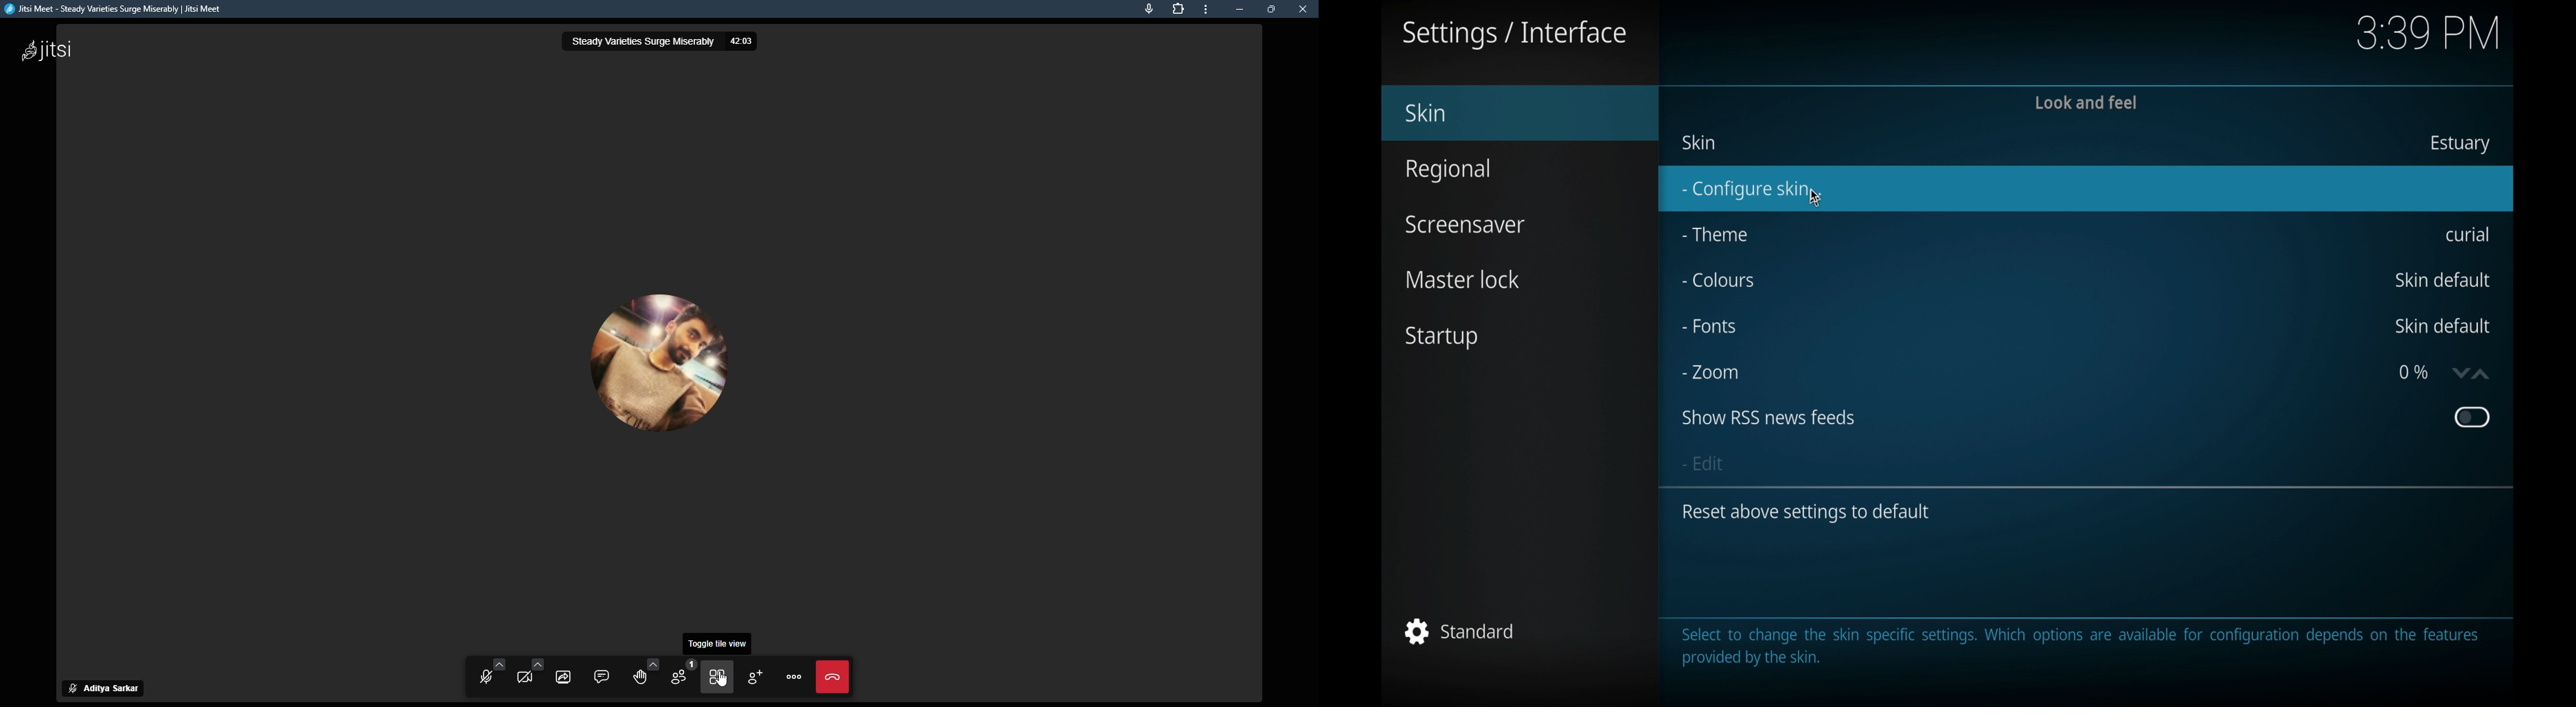 The image size is (2576, 728). Describe the element at coordinates (1700, 142) in the screenshot. I see `skin` at that location.